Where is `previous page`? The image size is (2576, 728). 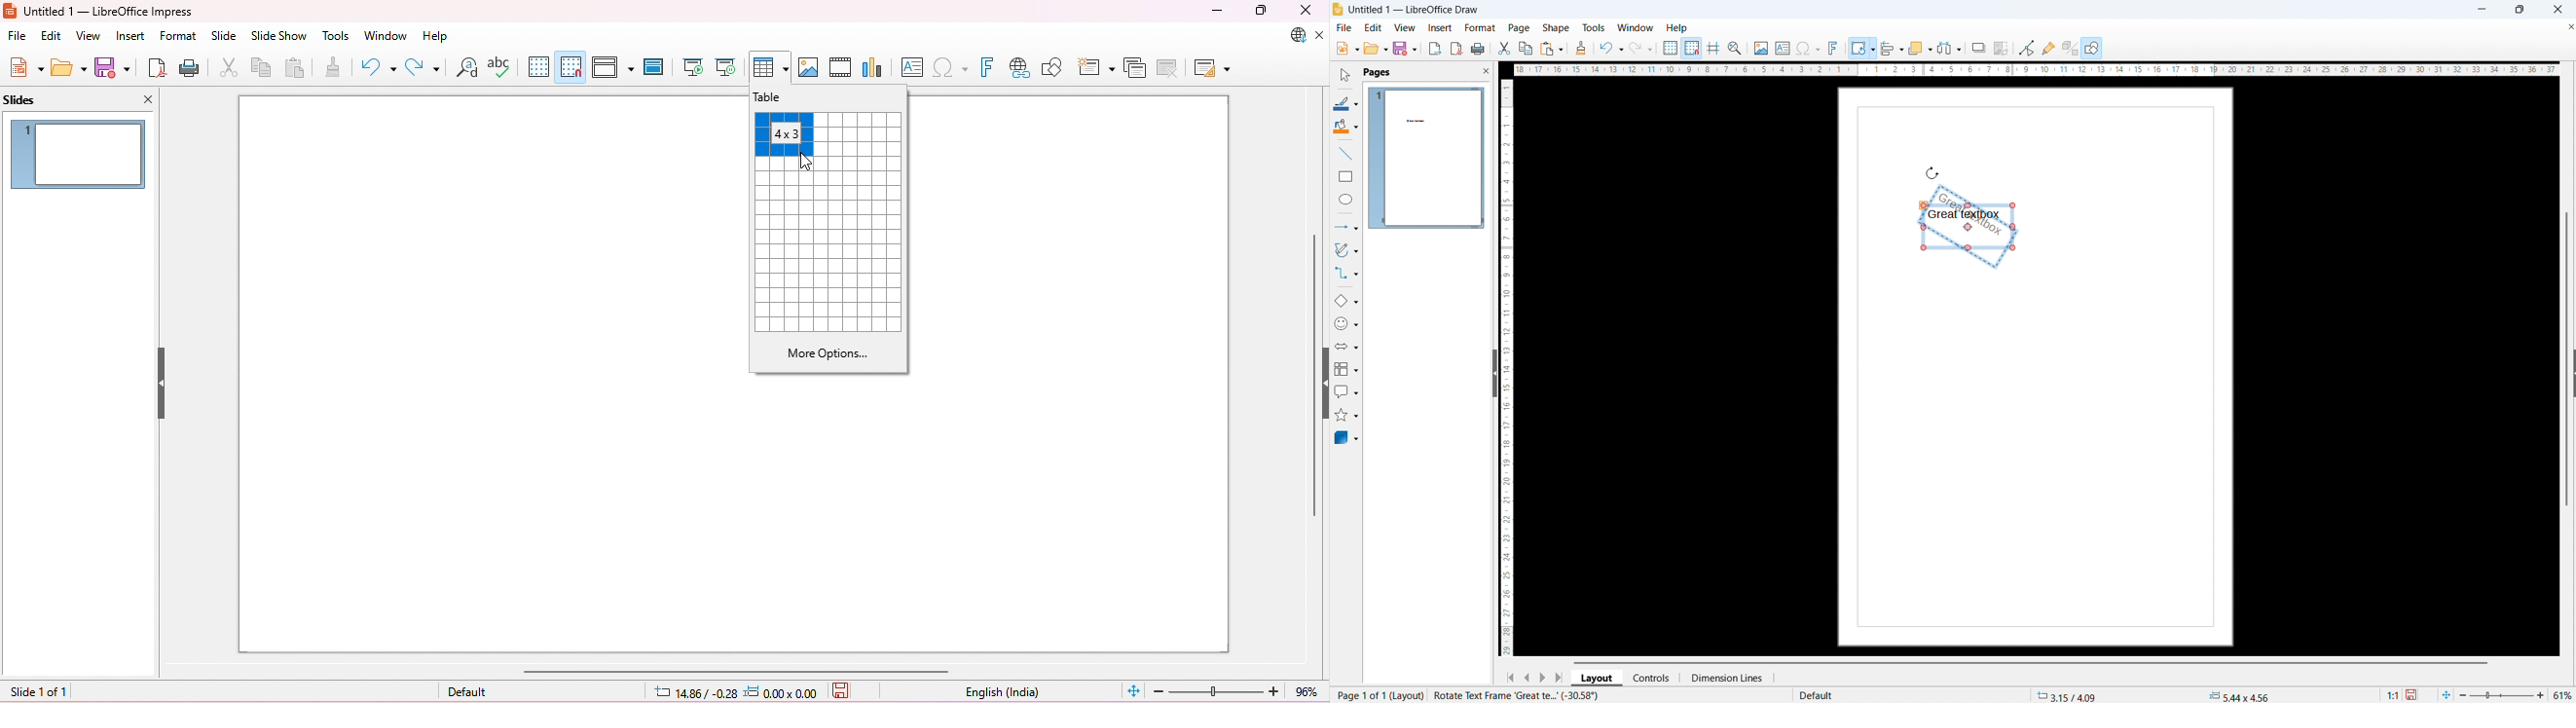 previous page is located at coordinates (1527, 678).